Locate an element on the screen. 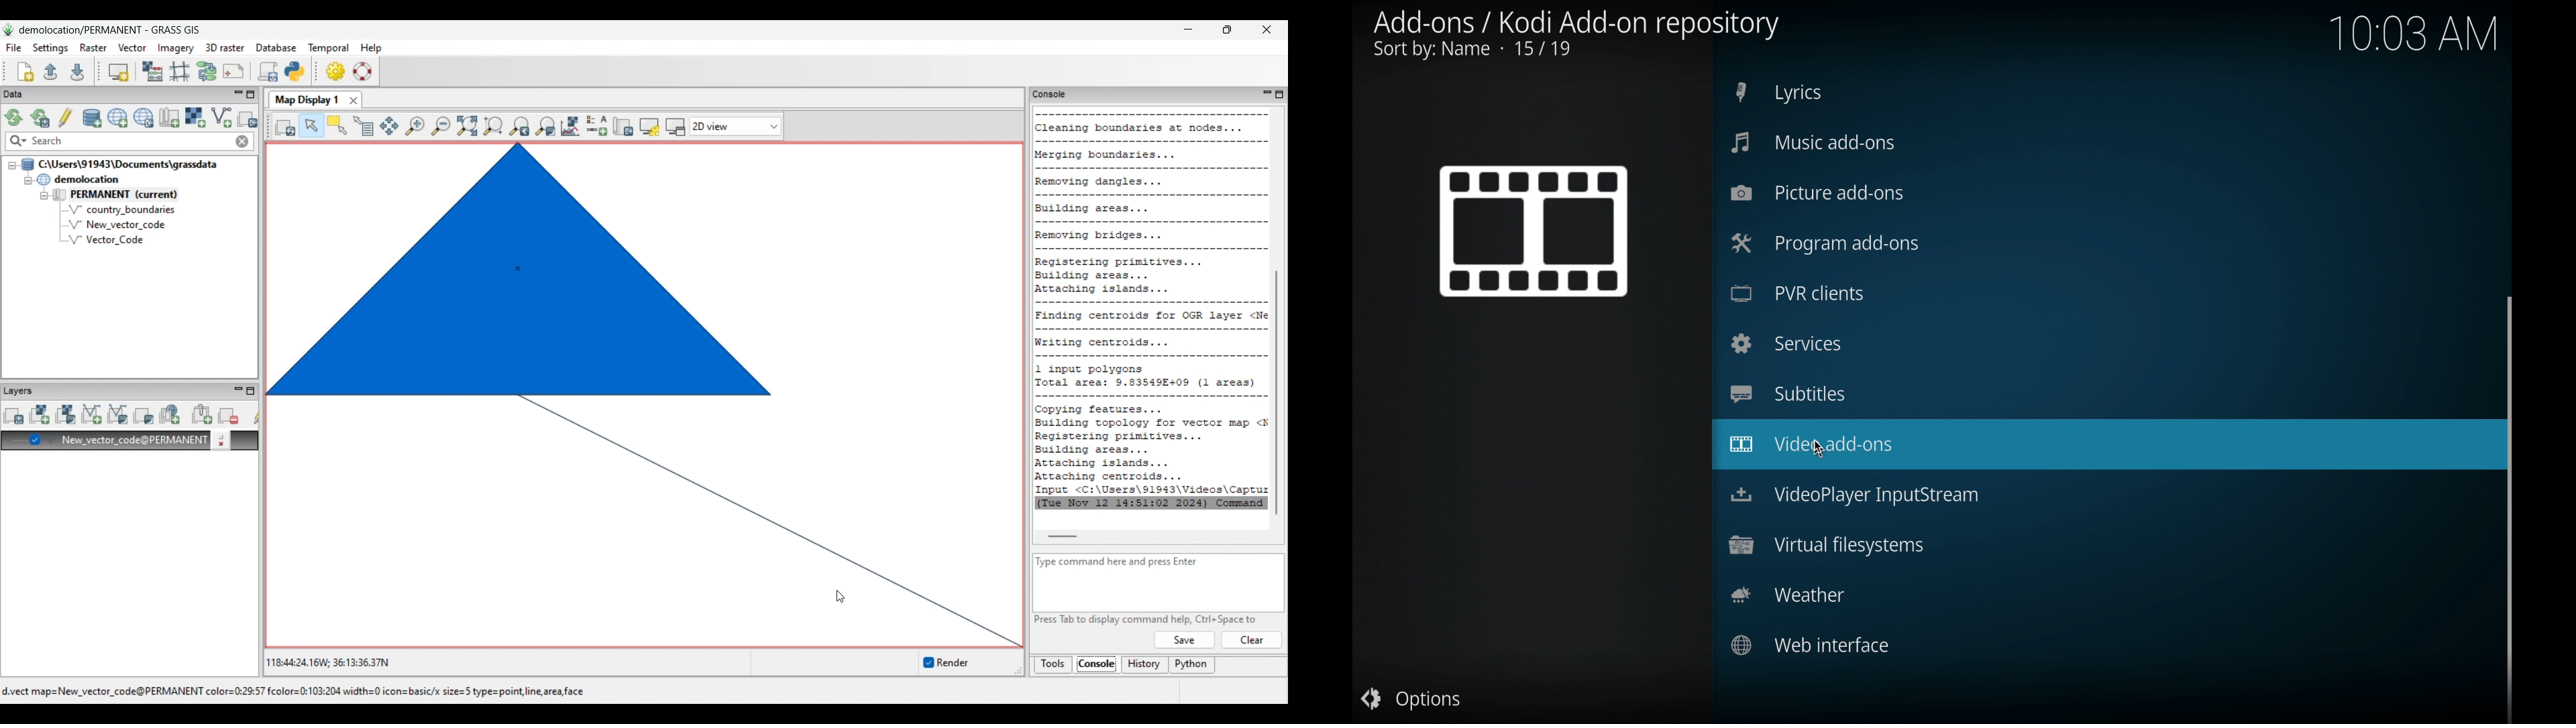 The height and width of the screenshot is (728, 2576). web interface is located at coordinates (1812, 645).